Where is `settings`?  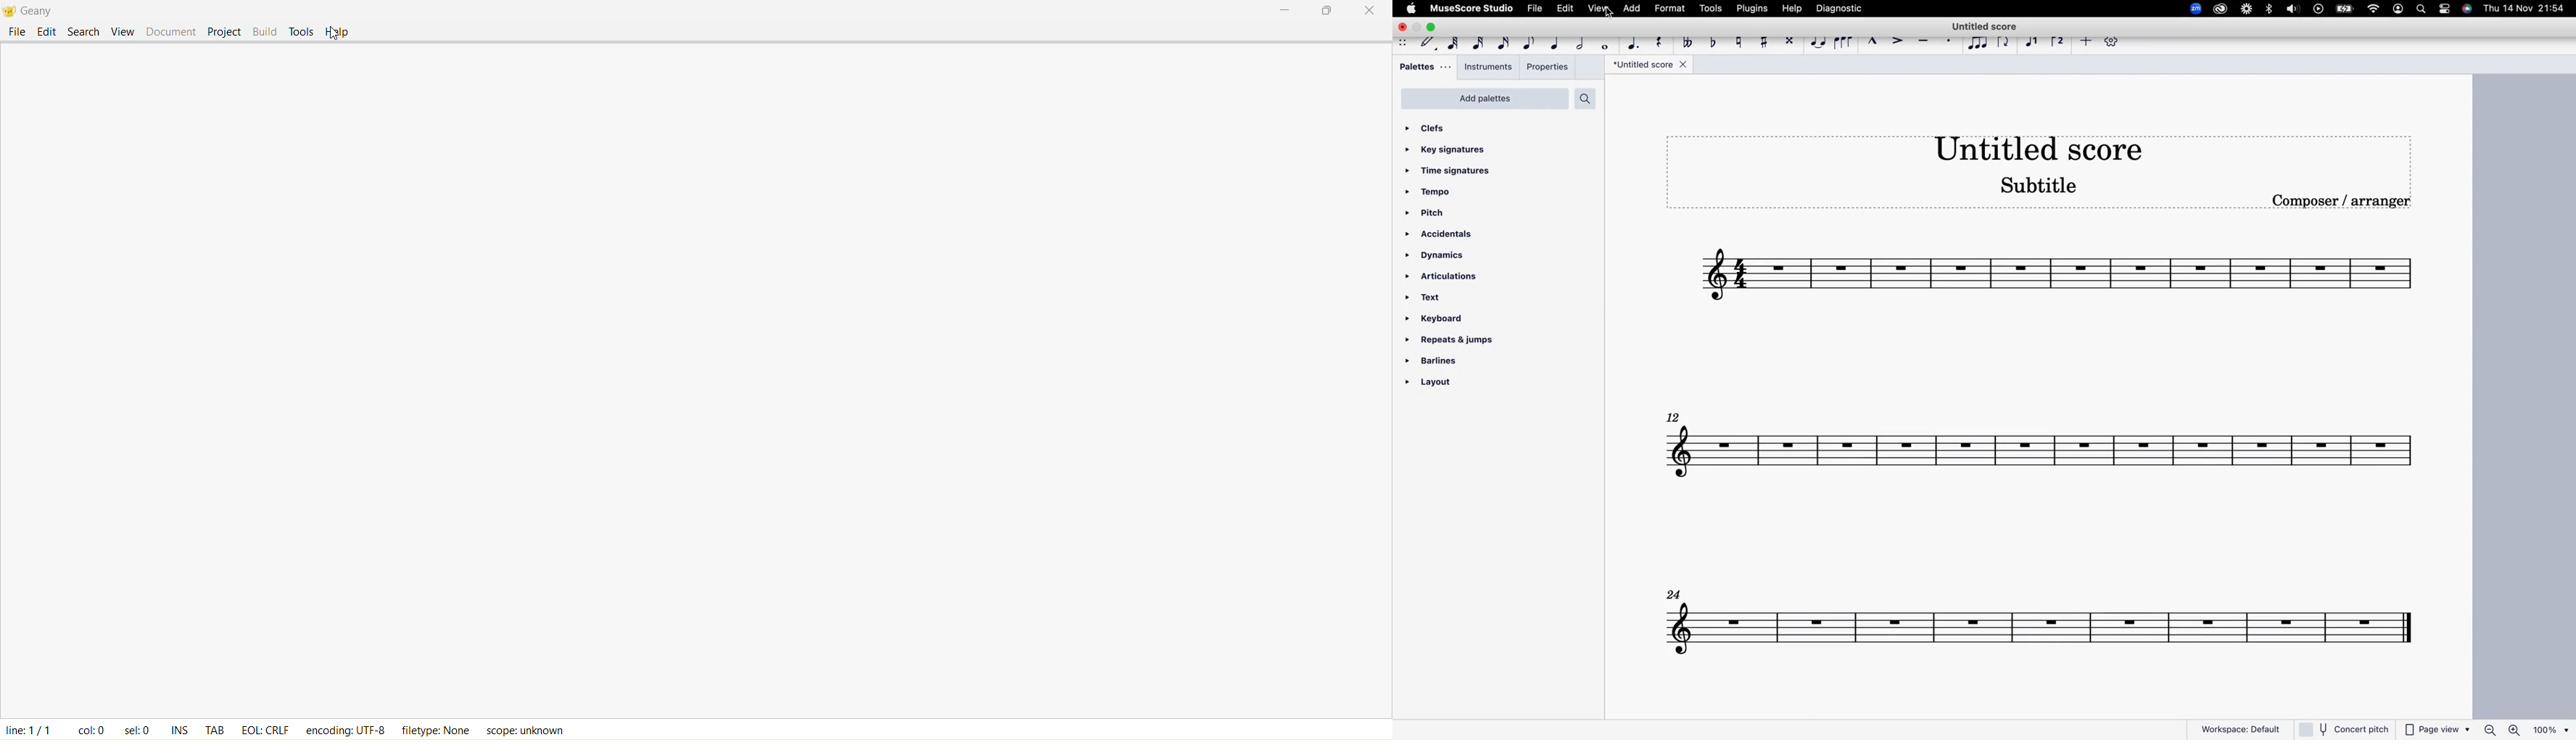
settings is located at coordinates (2443, 8).